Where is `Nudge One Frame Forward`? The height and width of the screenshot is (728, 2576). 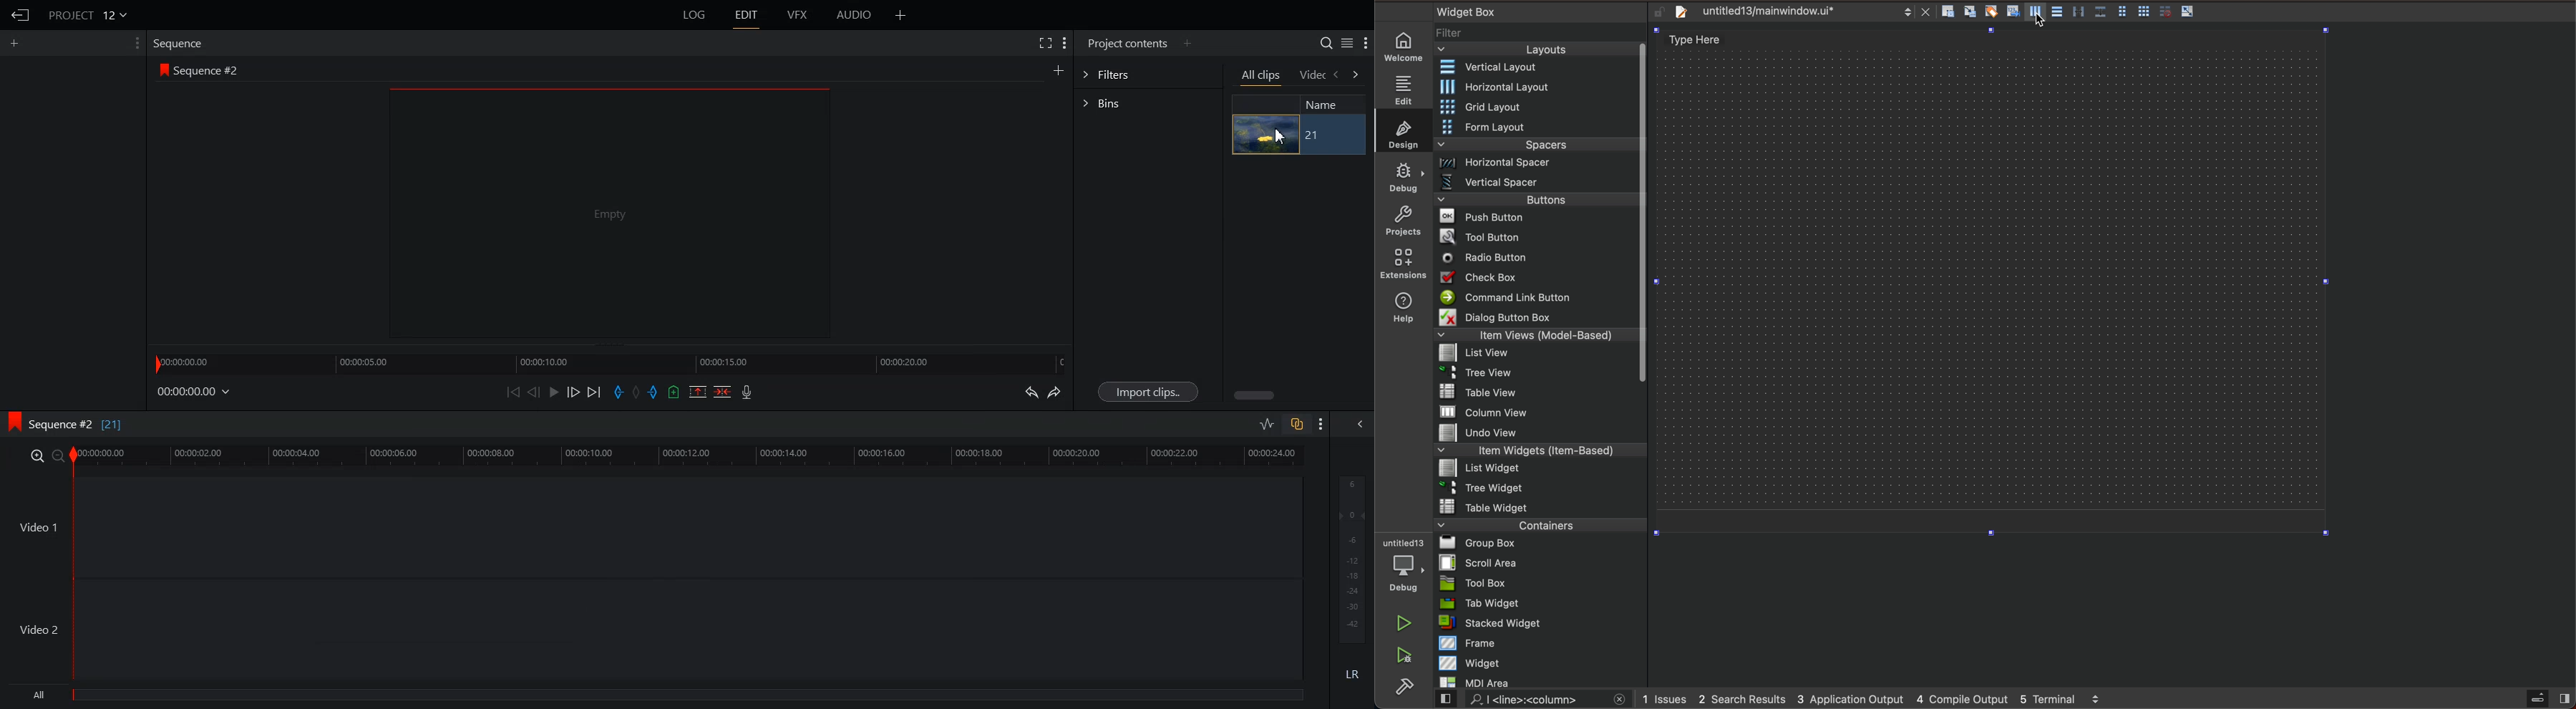 Nudge One Frame Forward is located at coordinates (574, 392).